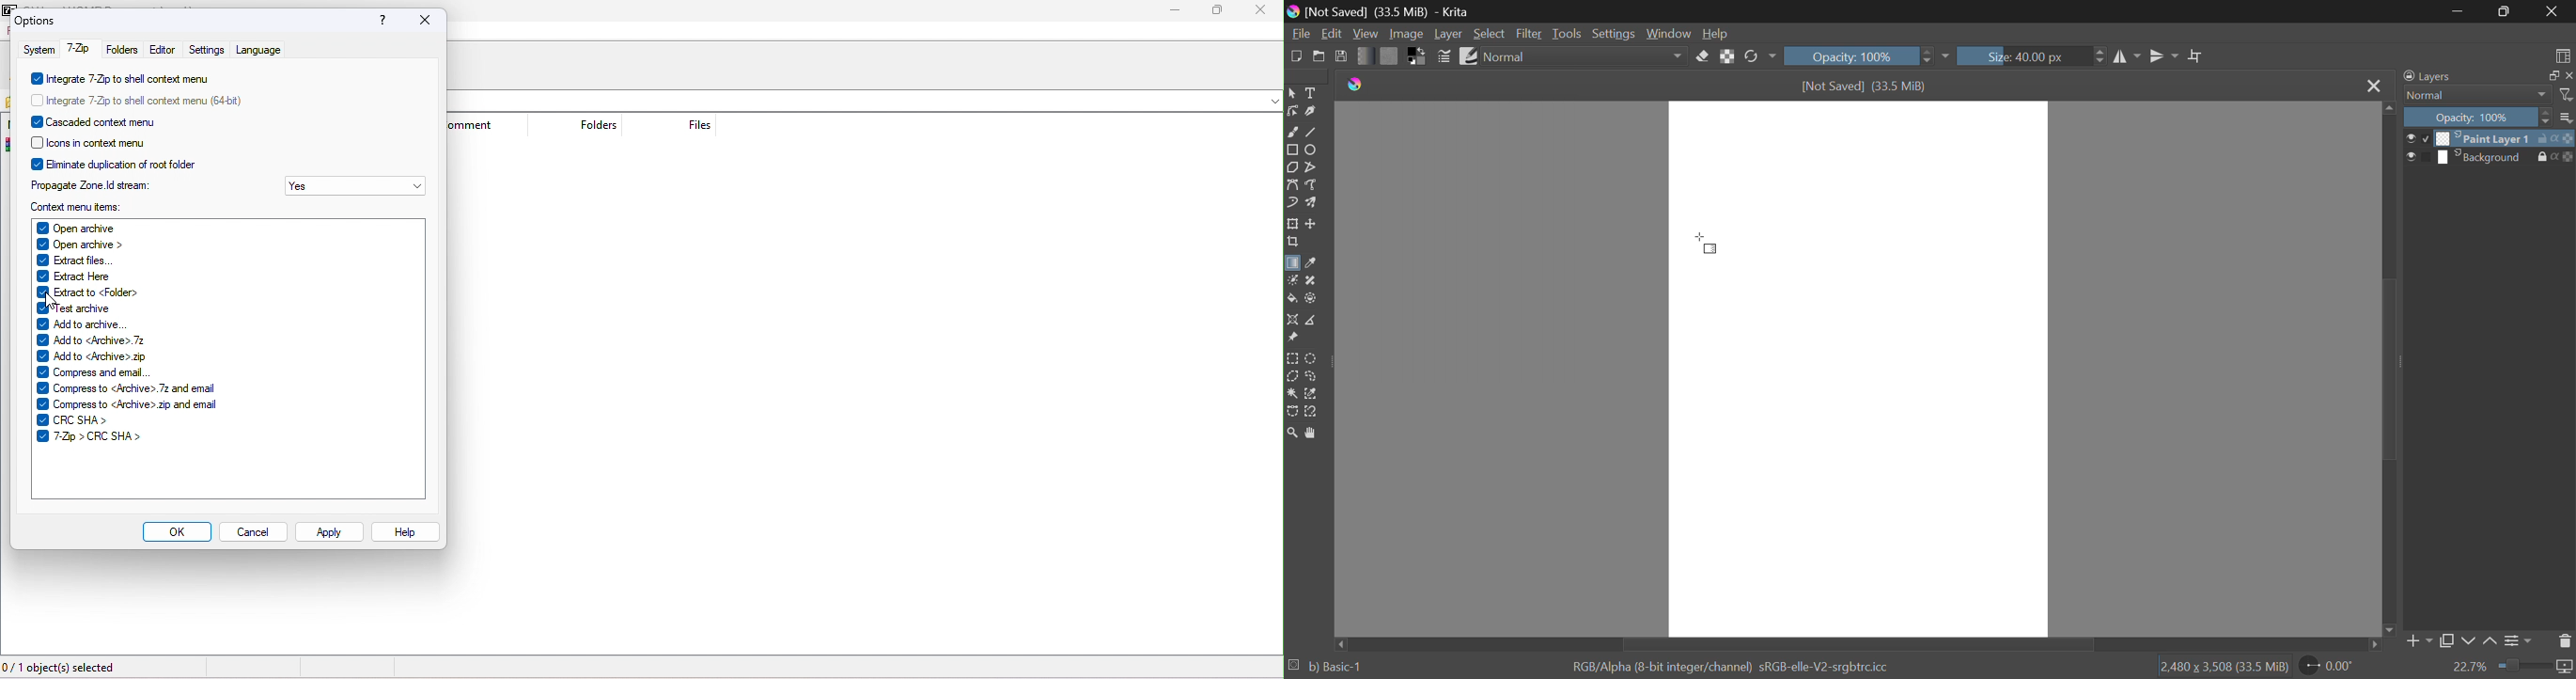 The image size is (2576, 700). Describe the element at coordinates (2447, 643) in the screenshot. I see `Copy Layer` at that location.